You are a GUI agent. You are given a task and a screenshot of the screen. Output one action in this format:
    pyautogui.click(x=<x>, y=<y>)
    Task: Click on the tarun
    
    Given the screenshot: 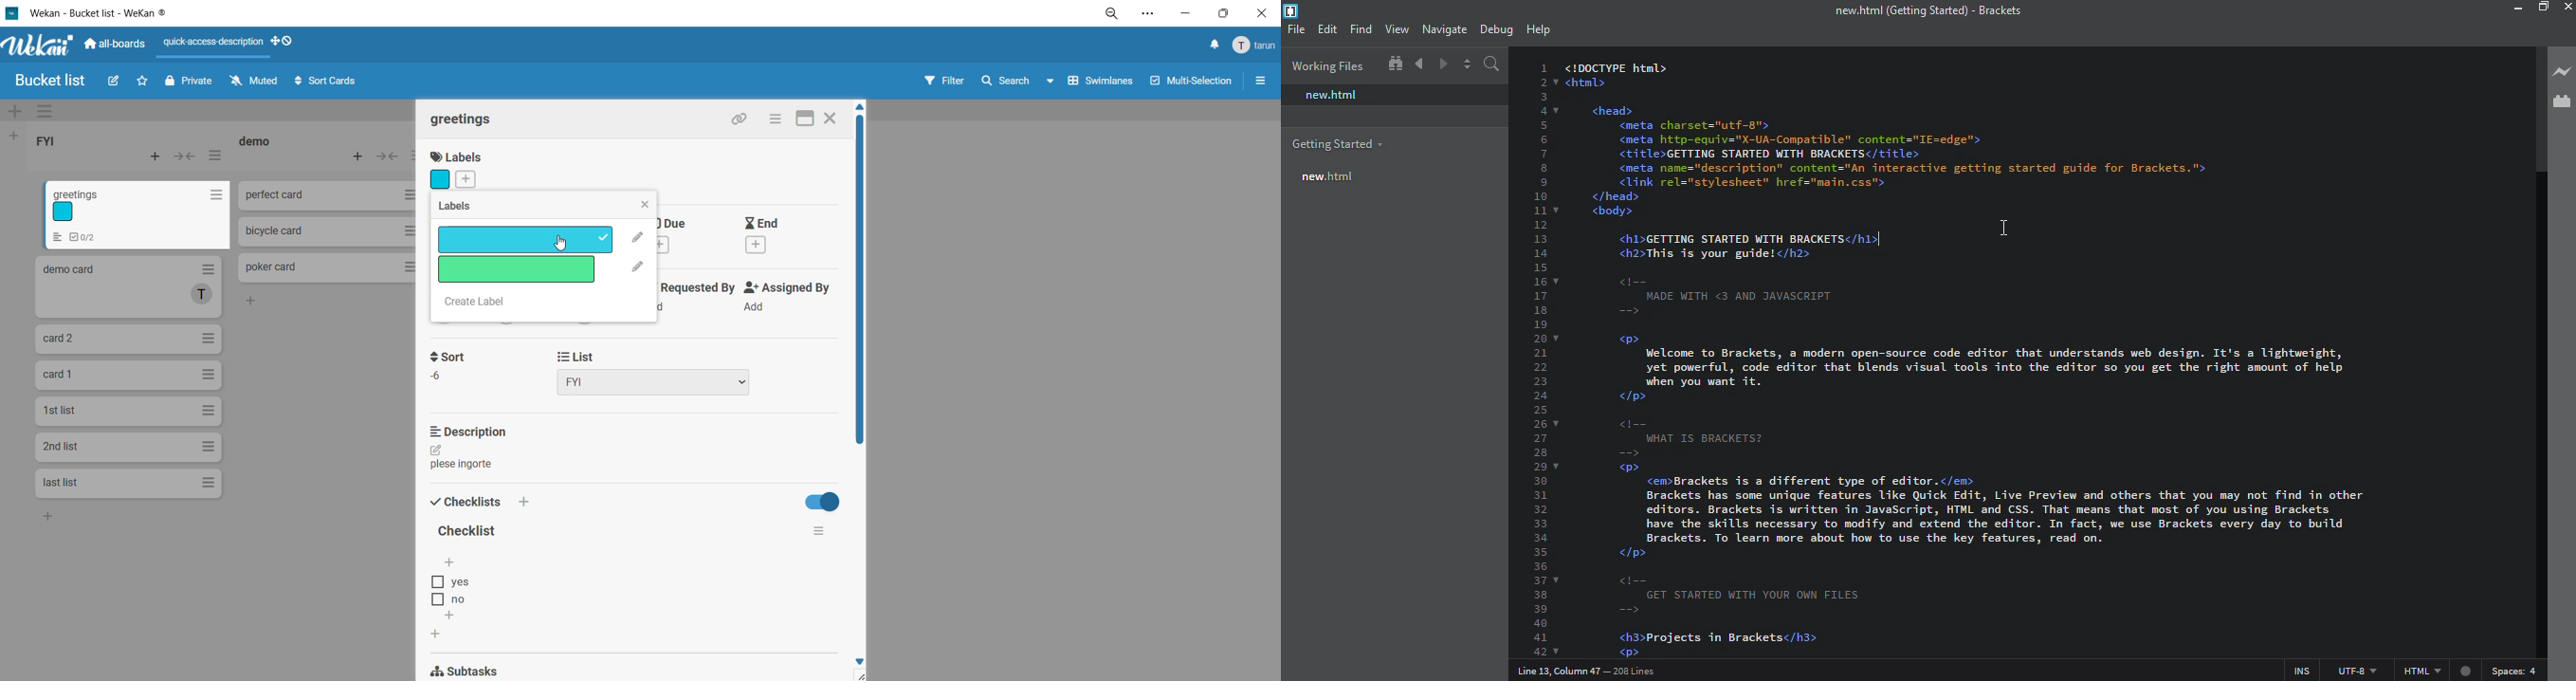 What is the action you would take?
    pyautogui.click(x=1255, y=46)
    